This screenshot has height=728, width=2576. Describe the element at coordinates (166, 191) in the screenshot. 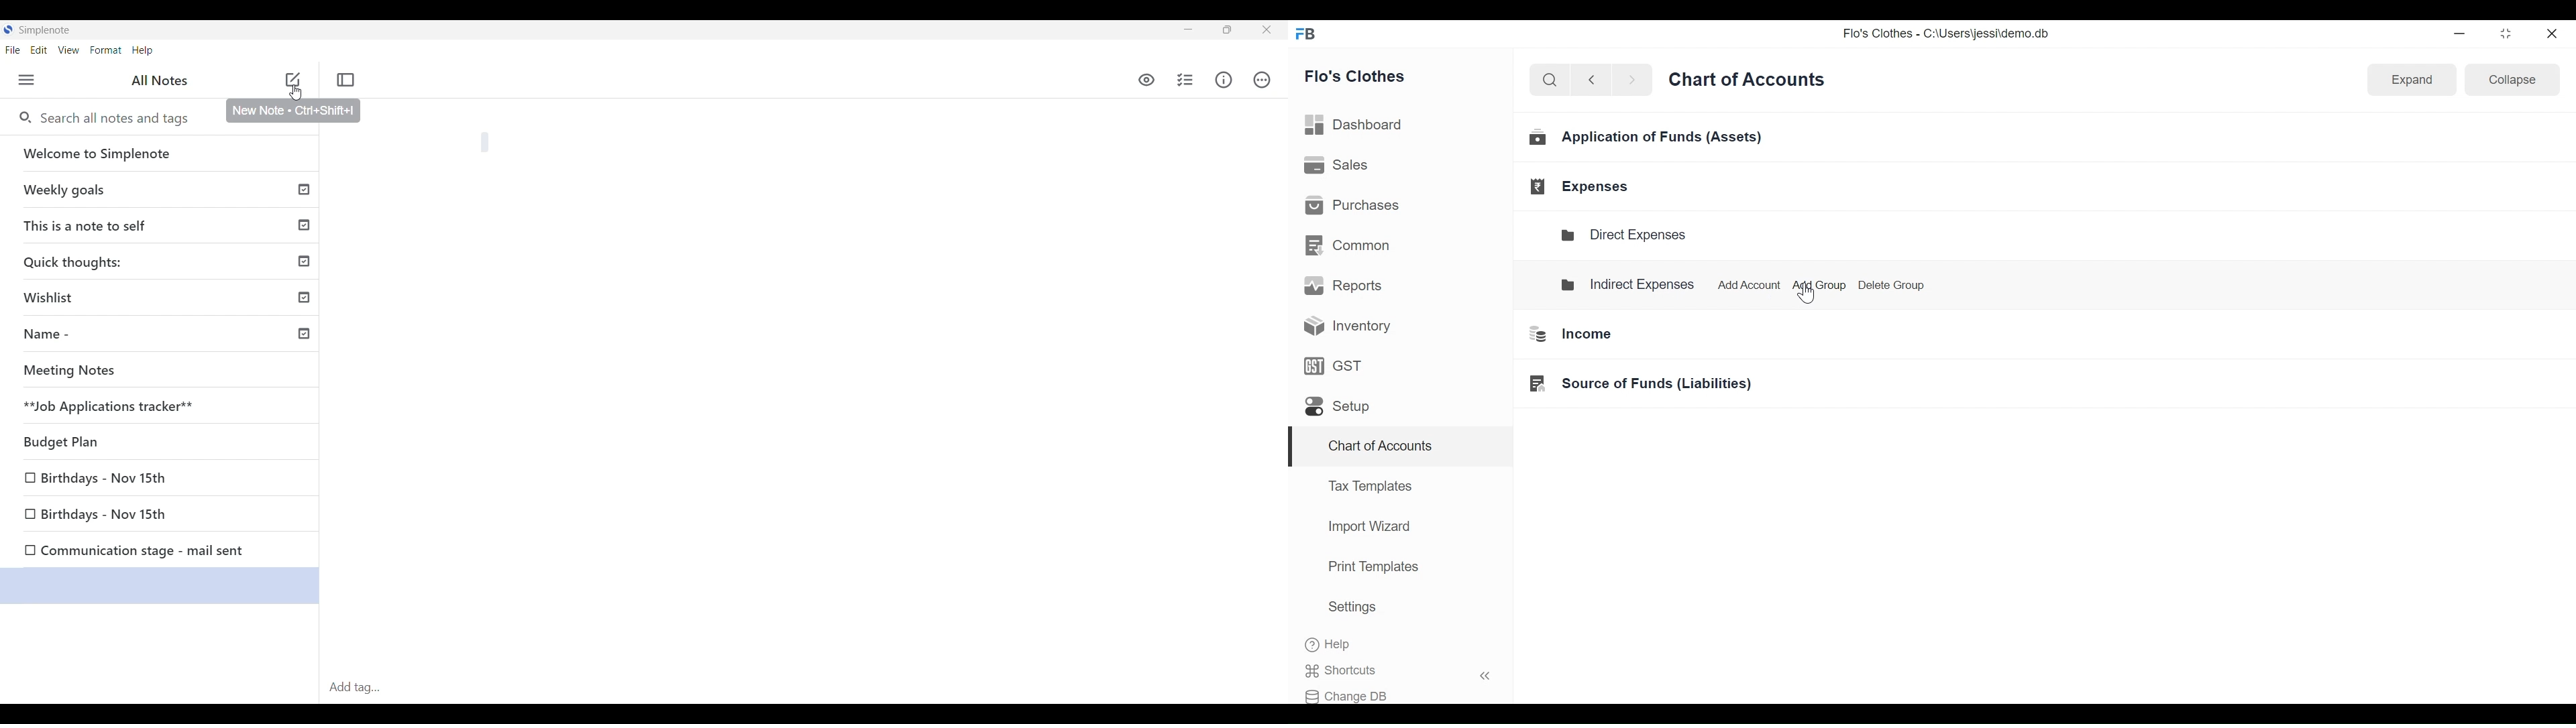

I see `Weekly goals` at that location.